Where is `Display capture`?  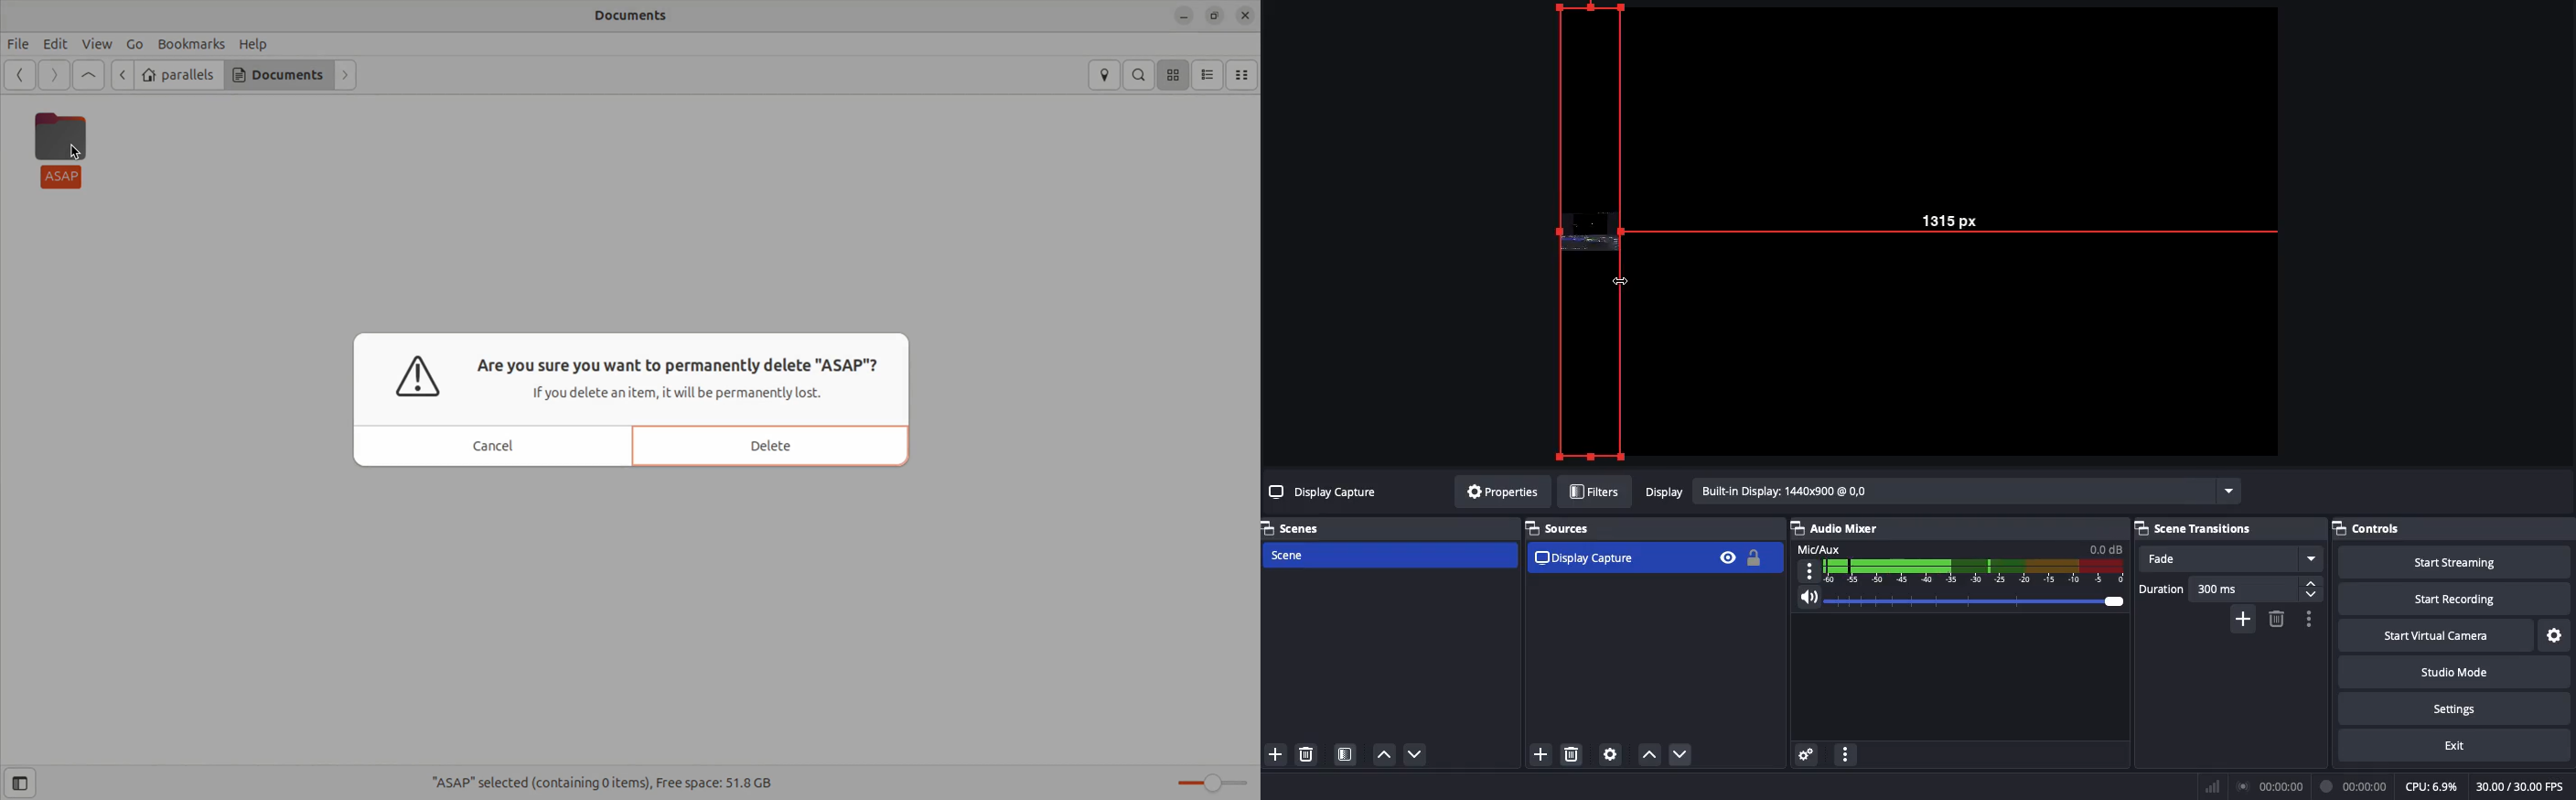 Display capture is located at coordinates (1587, 557).